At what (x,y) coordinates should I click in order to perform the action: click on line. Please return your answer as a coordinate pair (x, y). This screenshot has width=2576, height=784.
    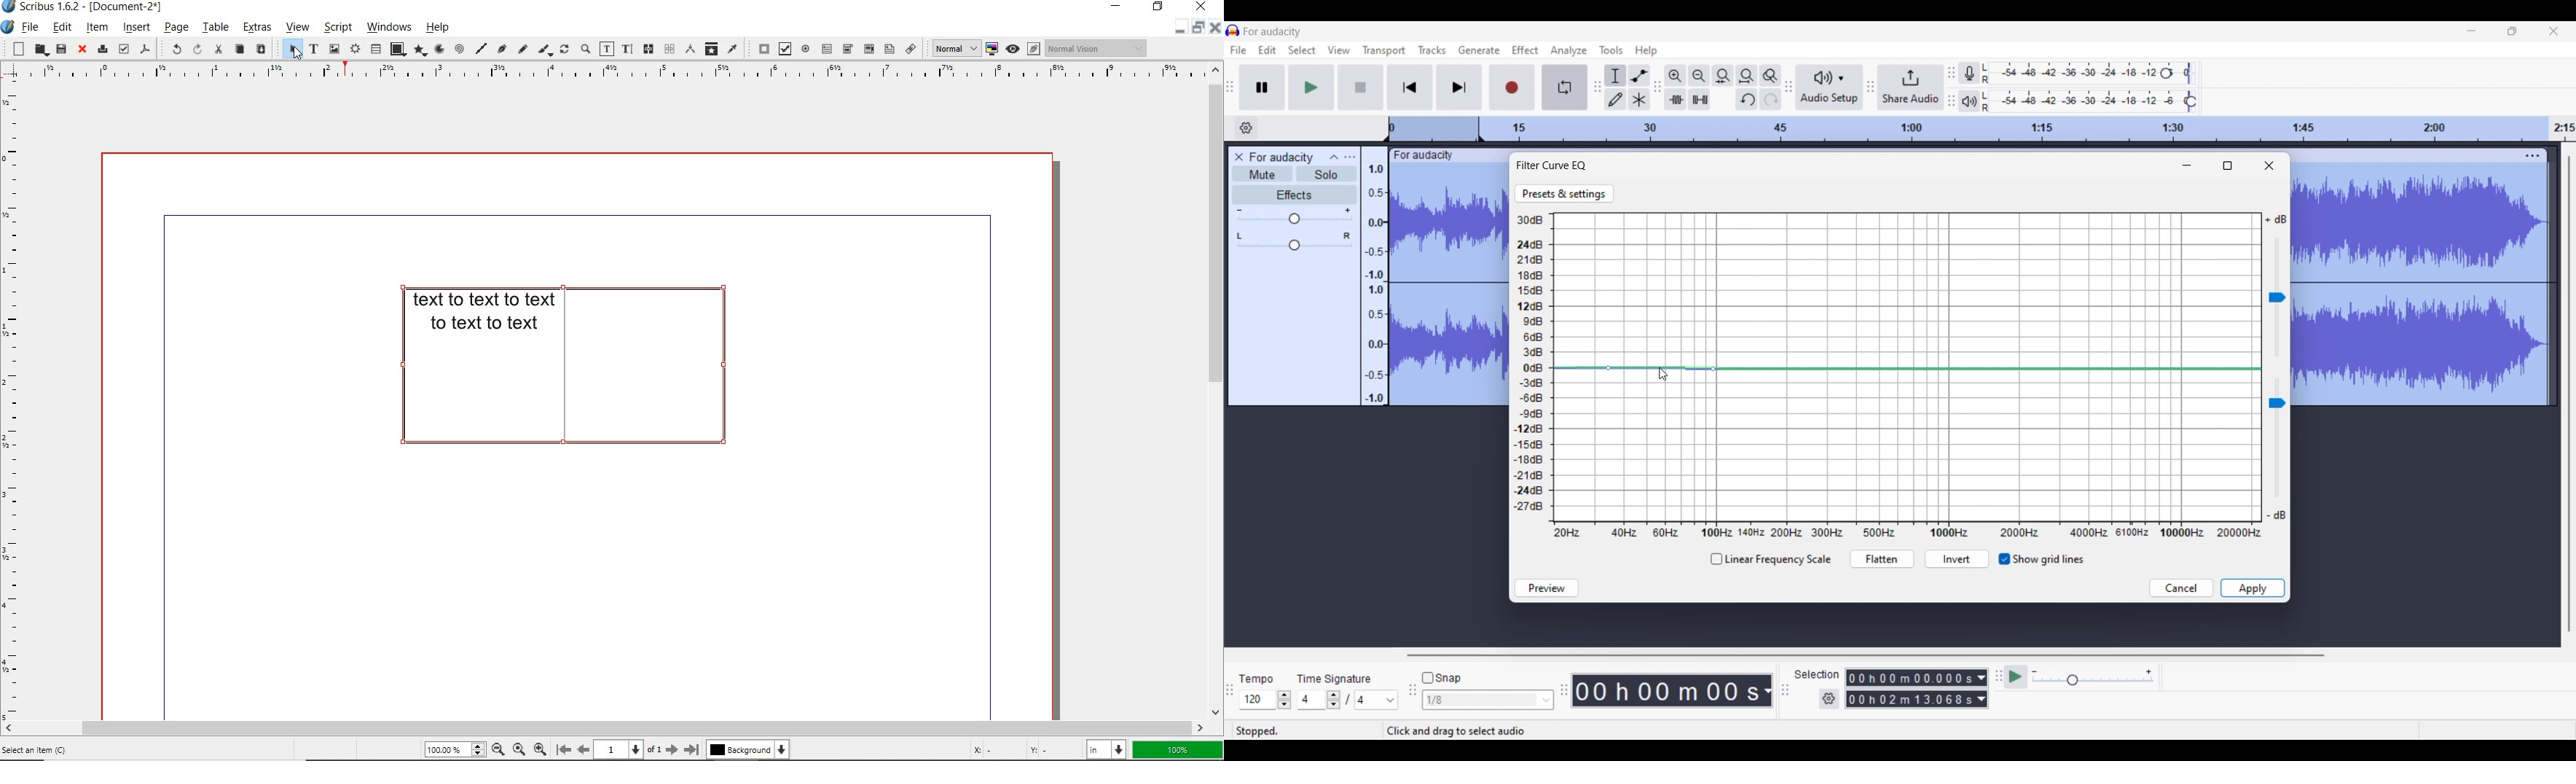
    Looking at the image, I should click on (482, 48).